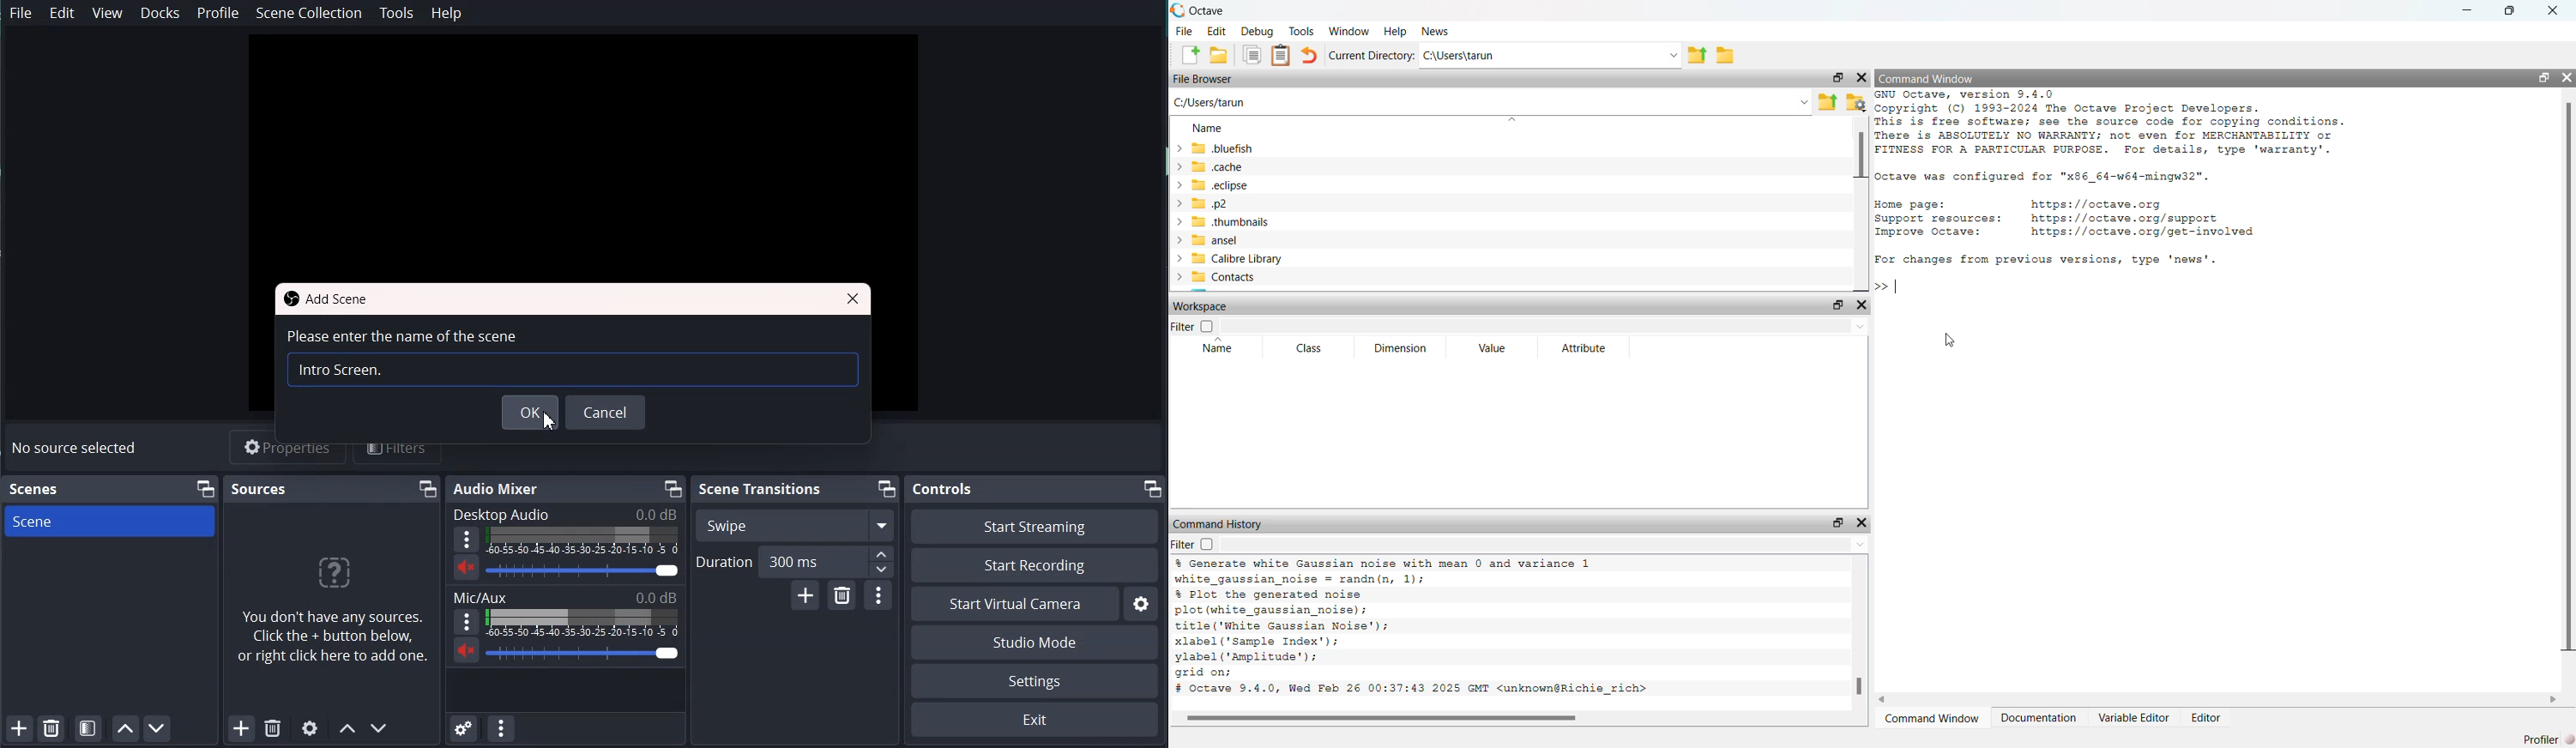  Describe the element at coordinates (1347, 31) in the screenshot. I see `‘Window` at that location.